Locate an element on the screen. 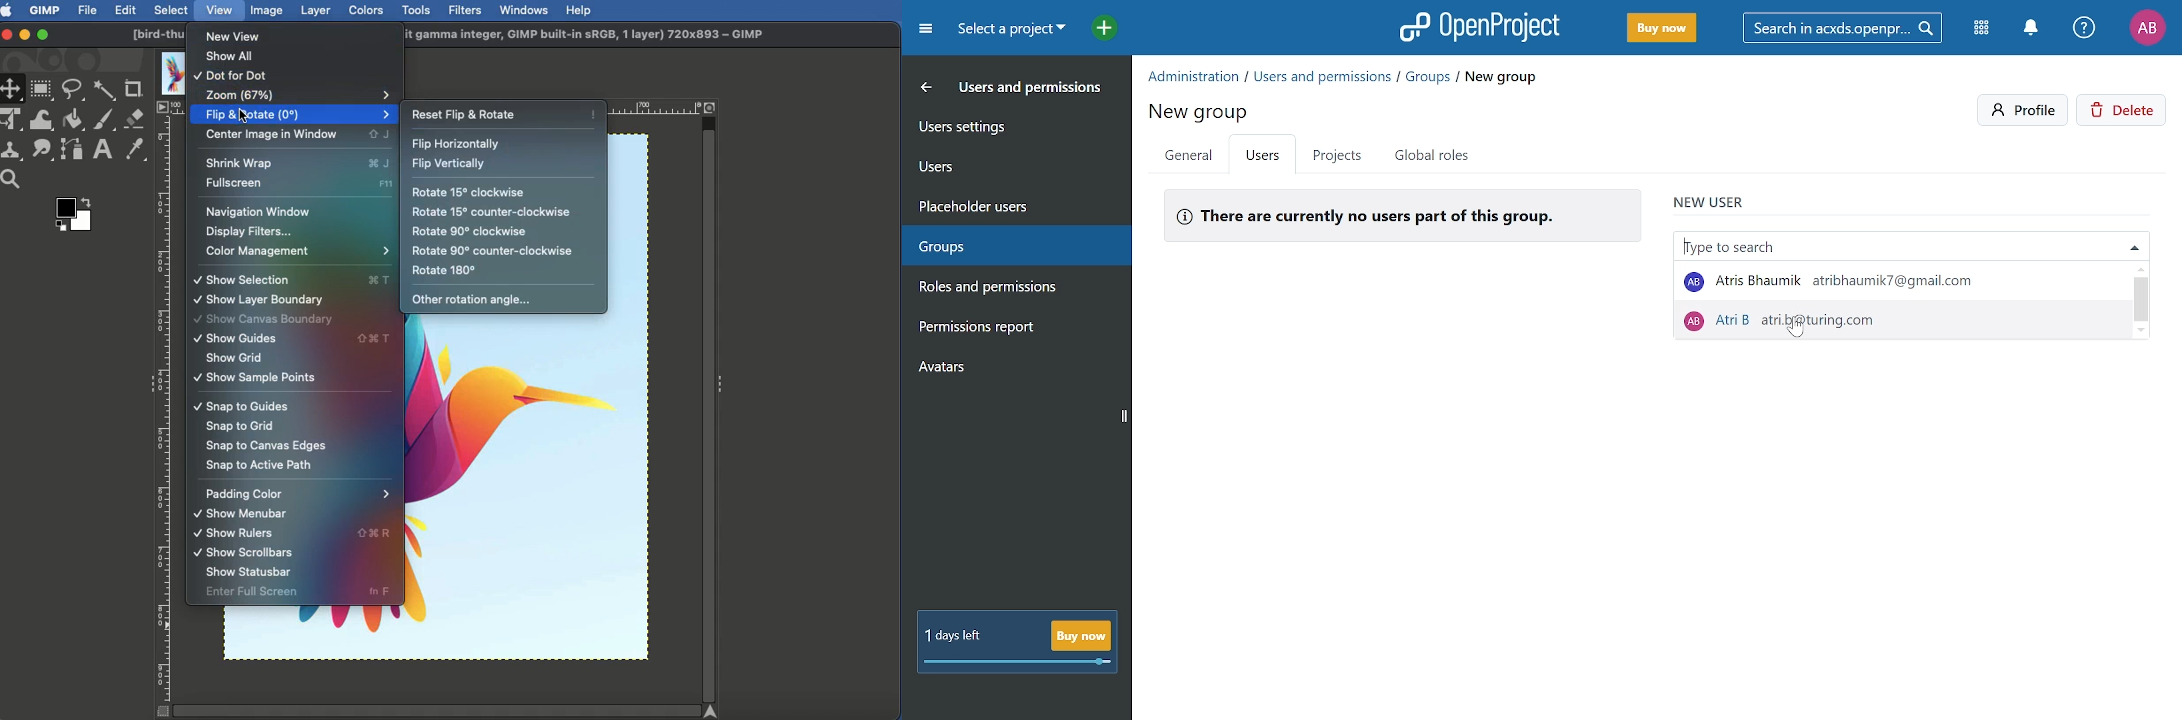 This screenshot has height=728, width=2184. Show canvas boundary is located at coordinates (264, 319).